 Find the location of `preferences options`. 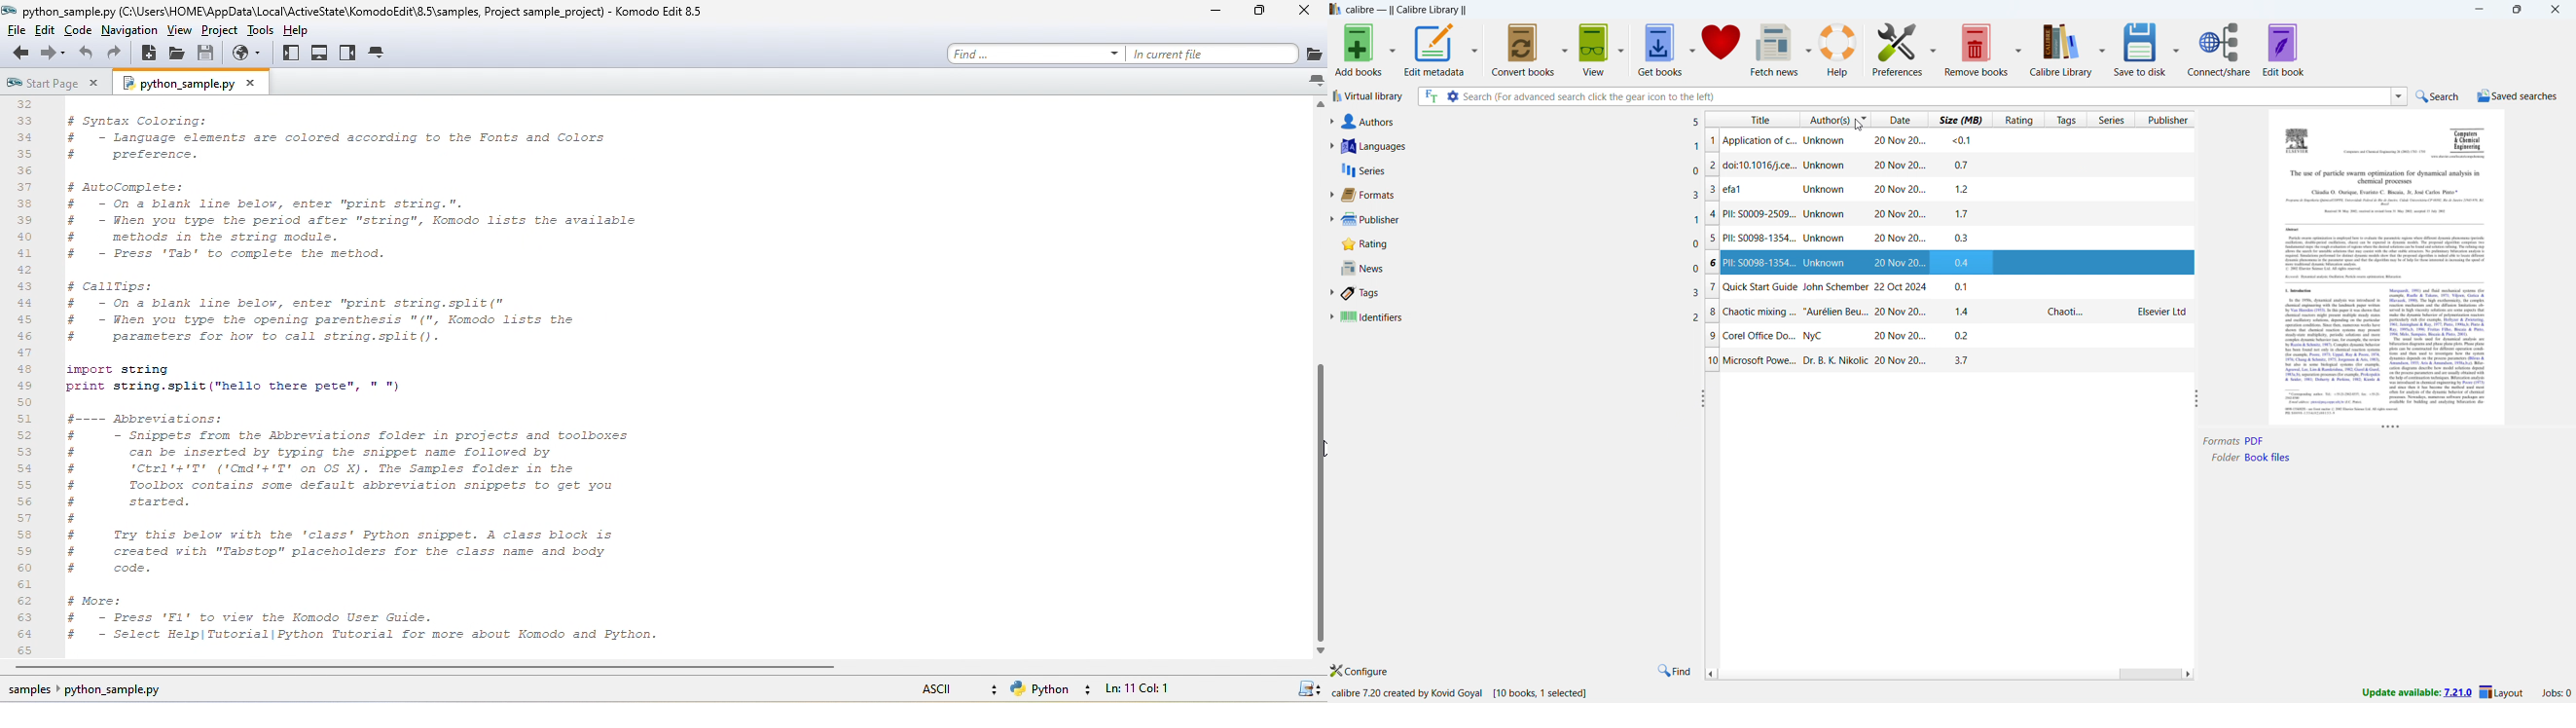

preferences options is located at coordinates (1932, 48).